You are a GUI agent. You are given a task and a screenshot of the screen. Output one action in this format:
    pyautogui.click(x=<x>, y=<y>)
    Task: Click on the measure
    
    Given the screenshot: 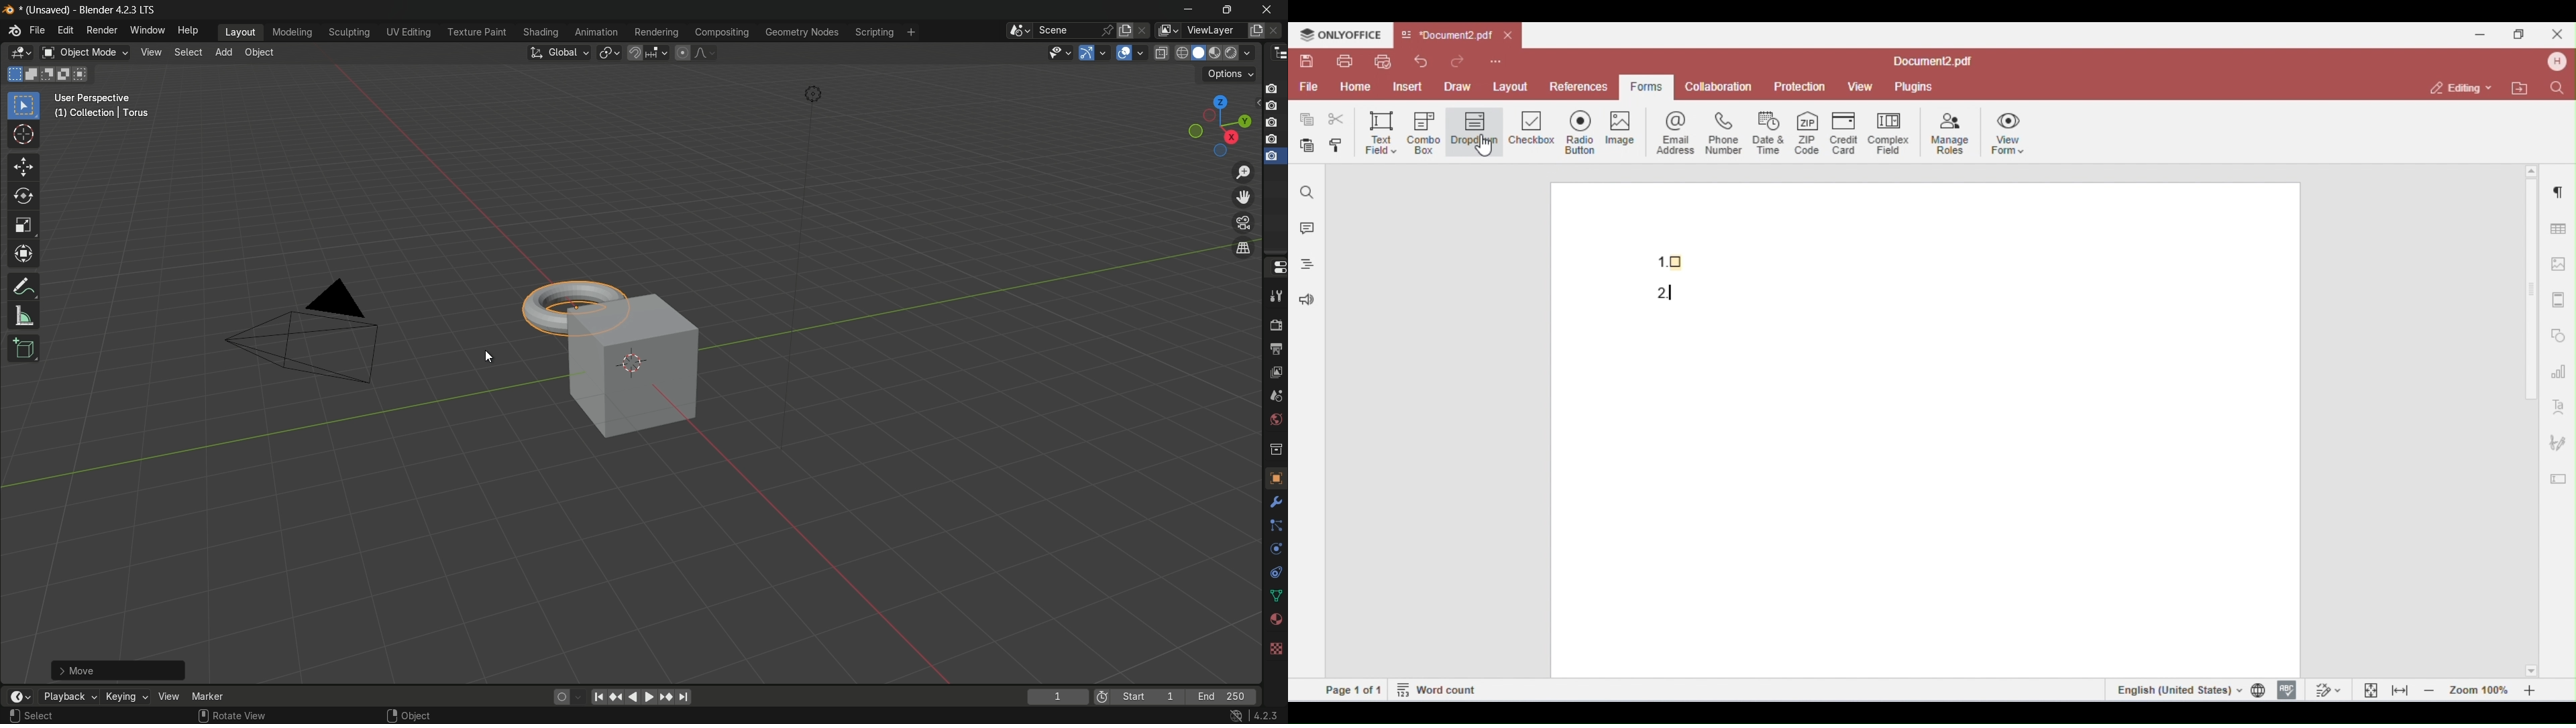 What is the action you would take?
    pyautogui.click(x=24, y=316)
    